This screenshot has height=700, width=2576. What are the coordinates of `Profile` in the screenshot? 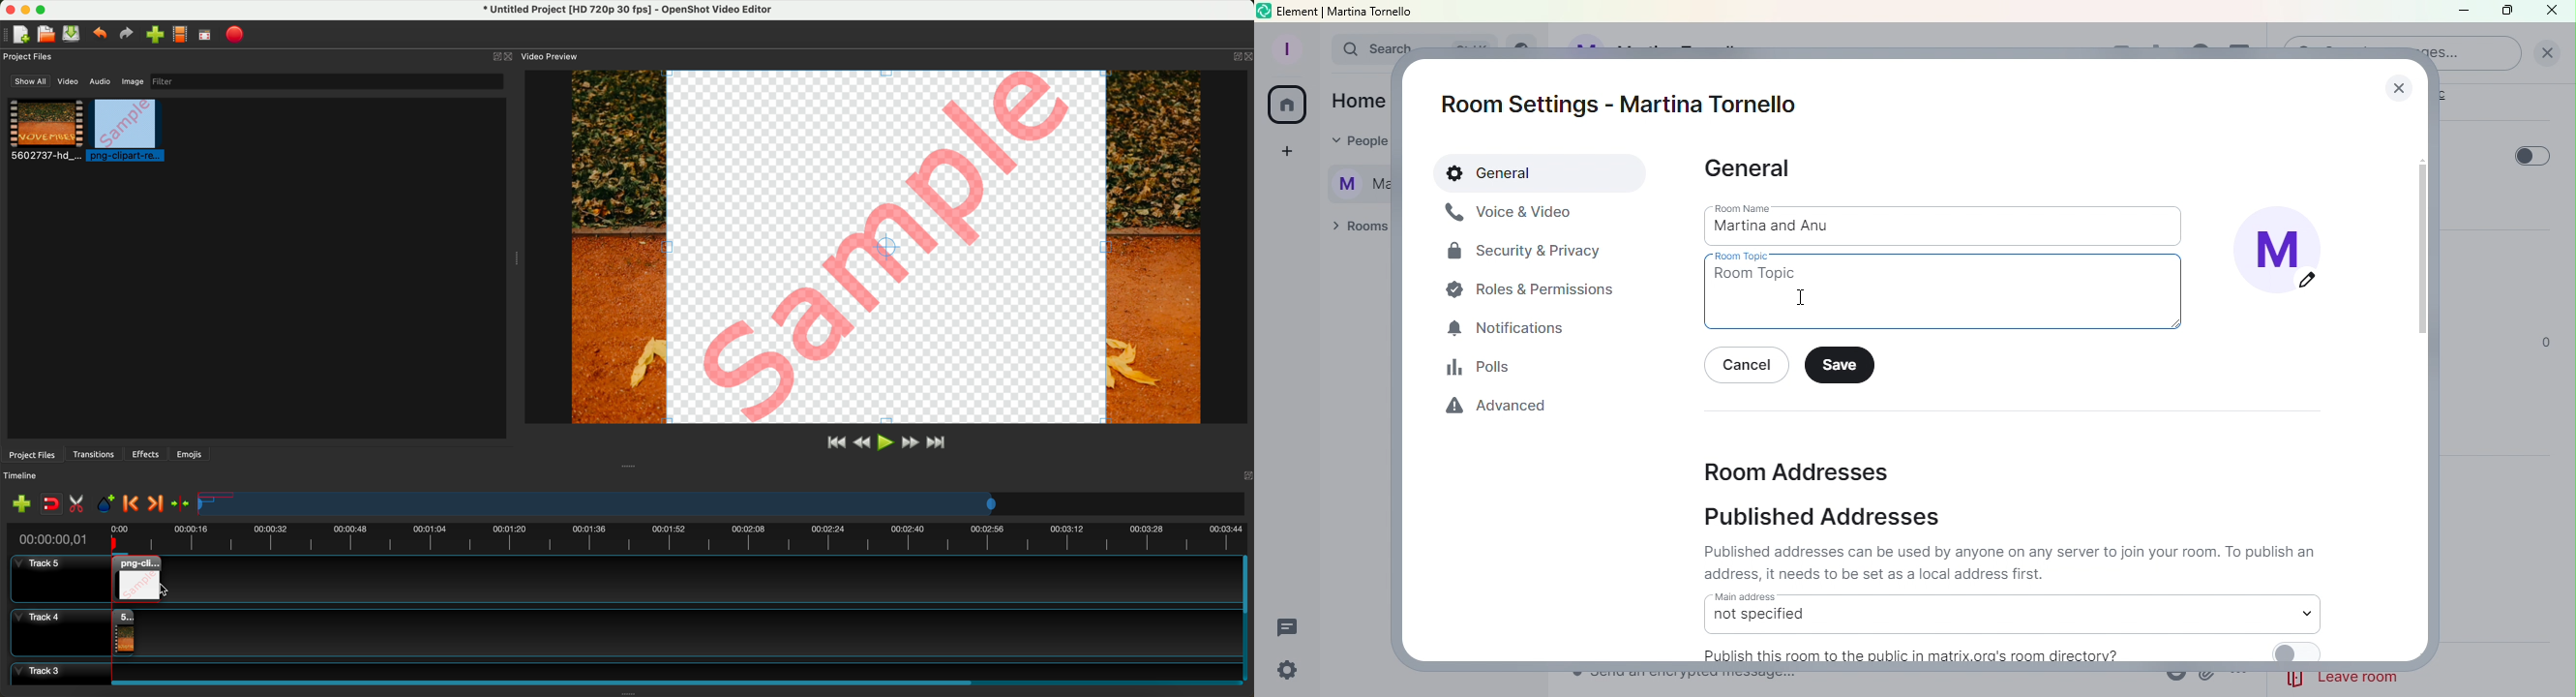 It's located at (1284, 46).